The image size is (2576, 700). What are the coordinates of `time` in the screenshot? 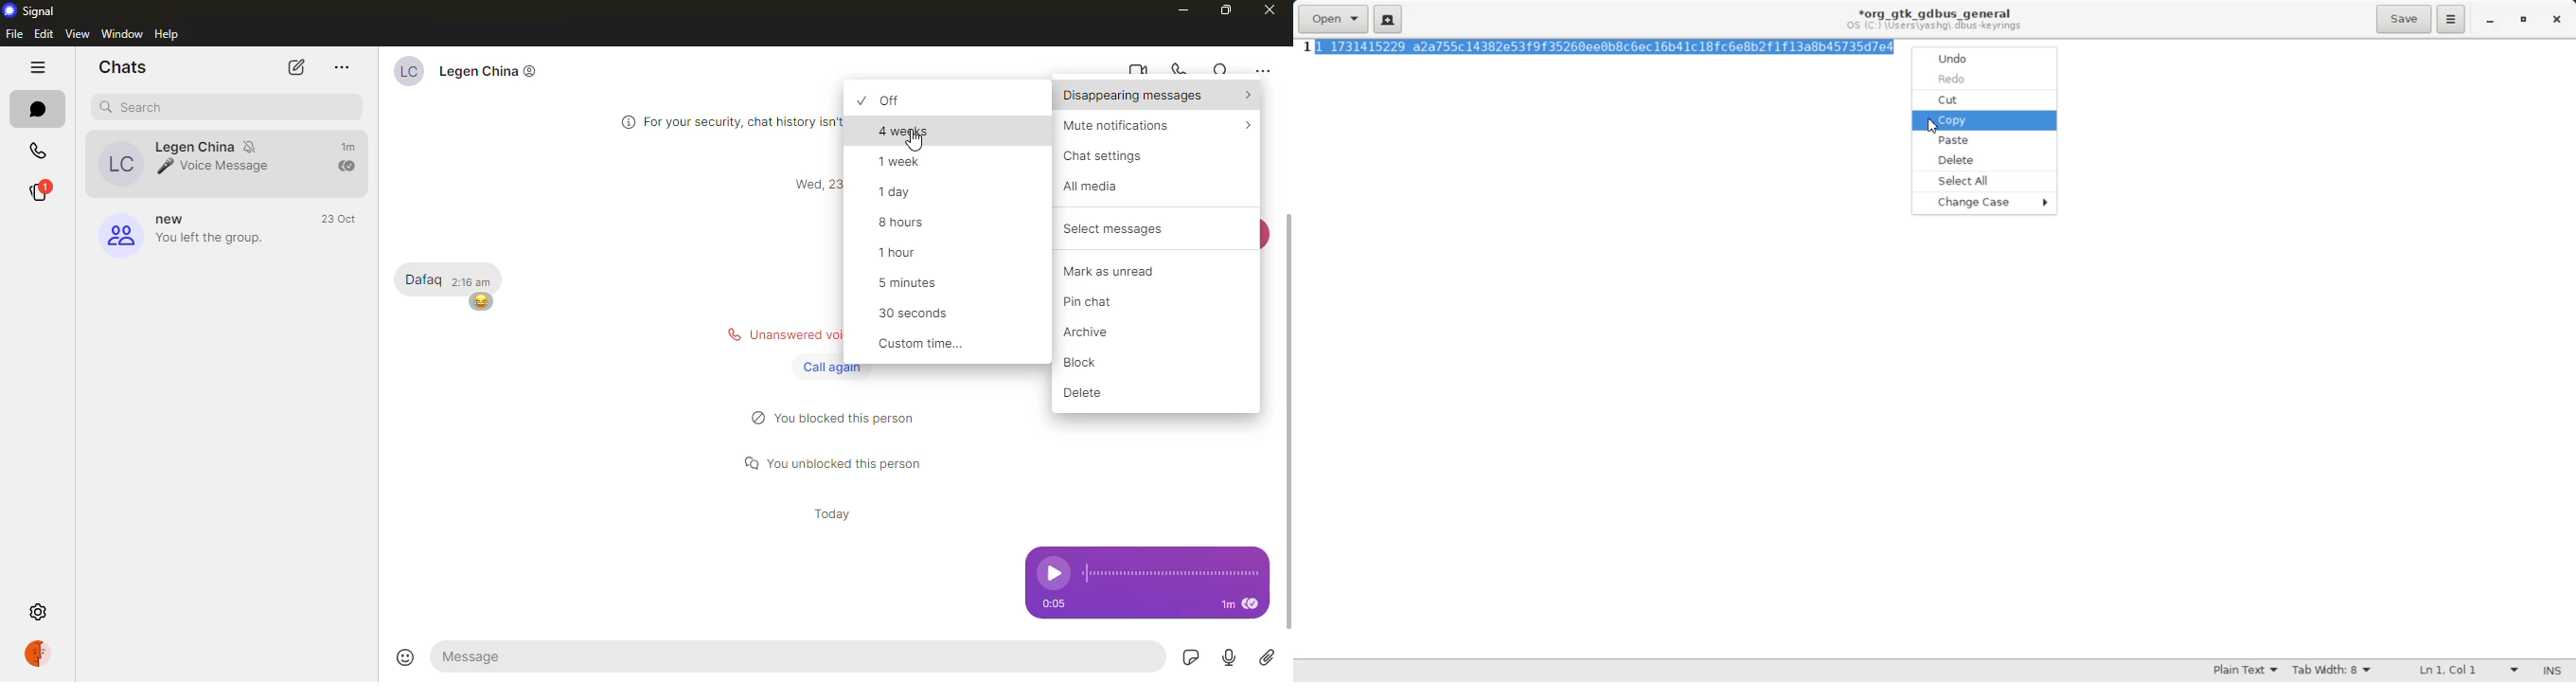 It's located at (828, 514).